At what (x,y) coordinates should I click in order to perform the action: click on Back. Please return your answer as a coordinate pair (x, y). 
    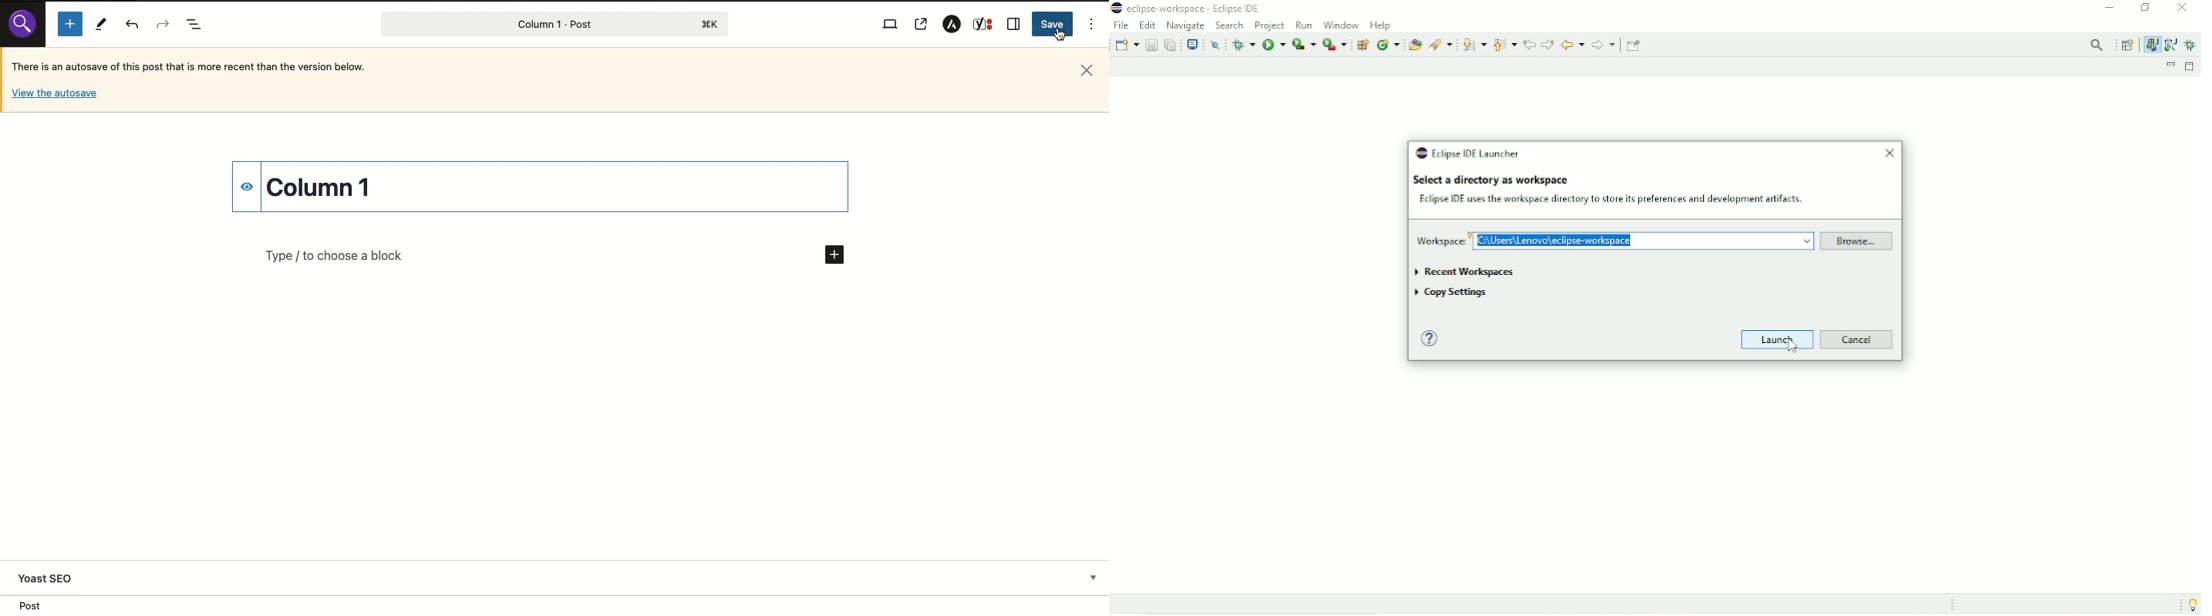
    Looking at the image, I should click on (1572, 43).